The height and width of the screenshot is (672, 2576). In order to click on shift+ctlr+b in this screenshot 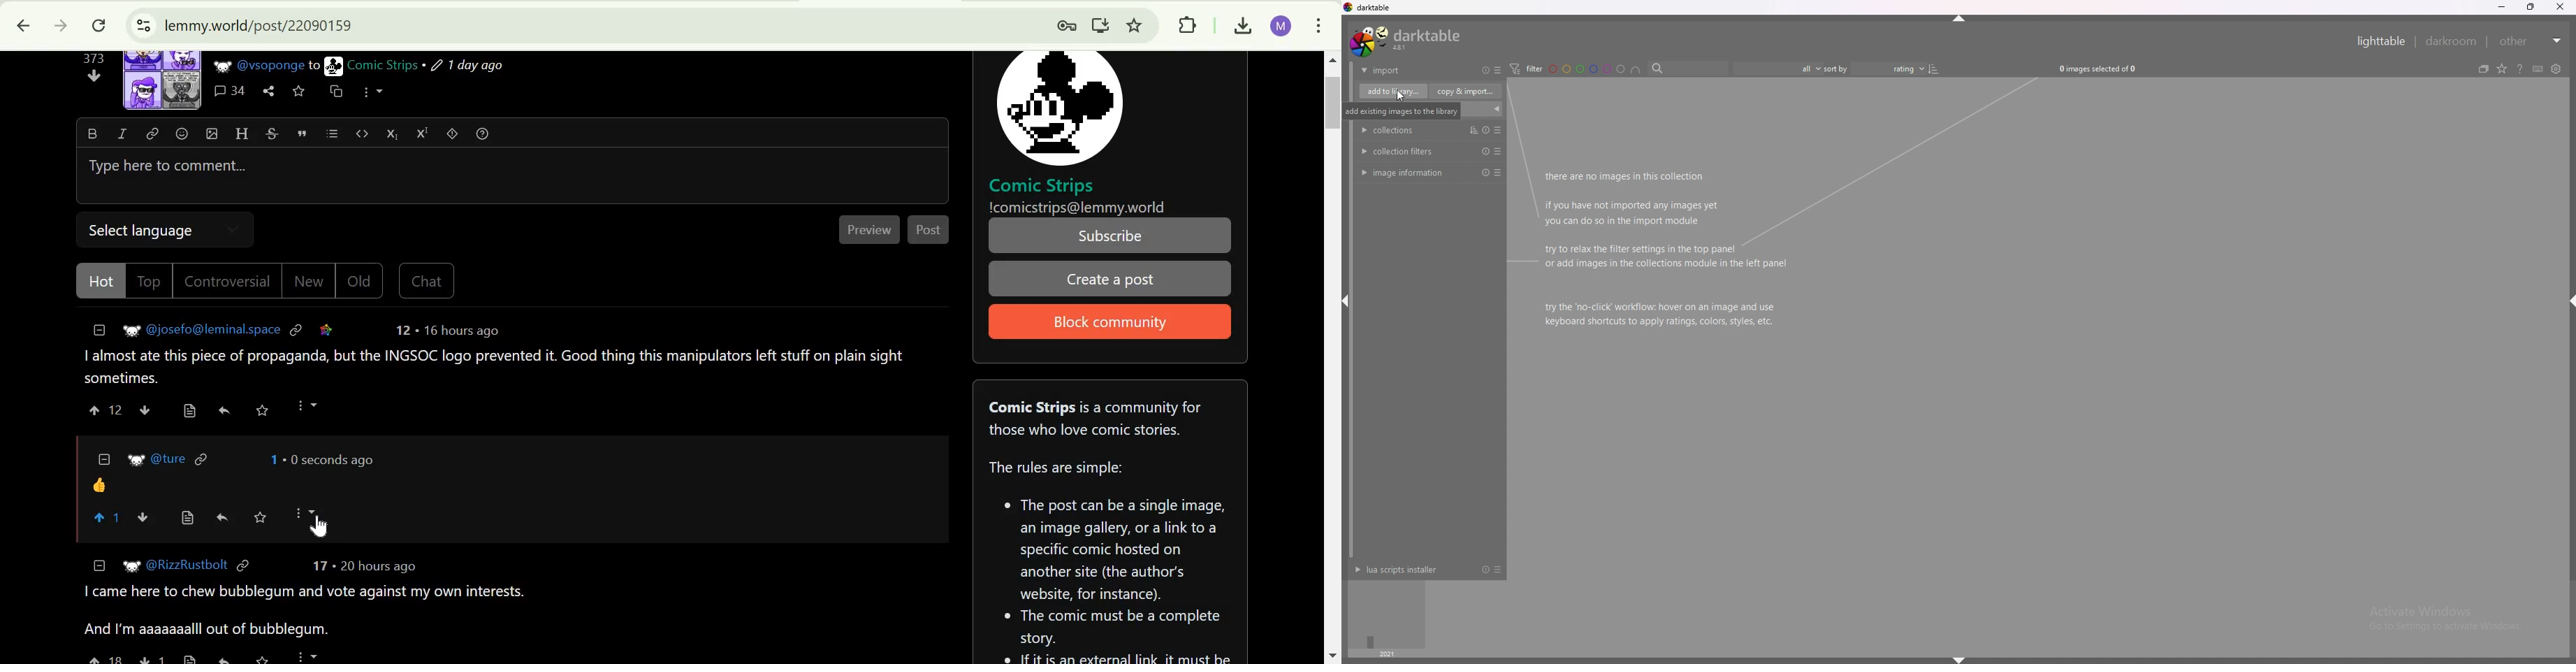, I will do `click(1960, 659)`.